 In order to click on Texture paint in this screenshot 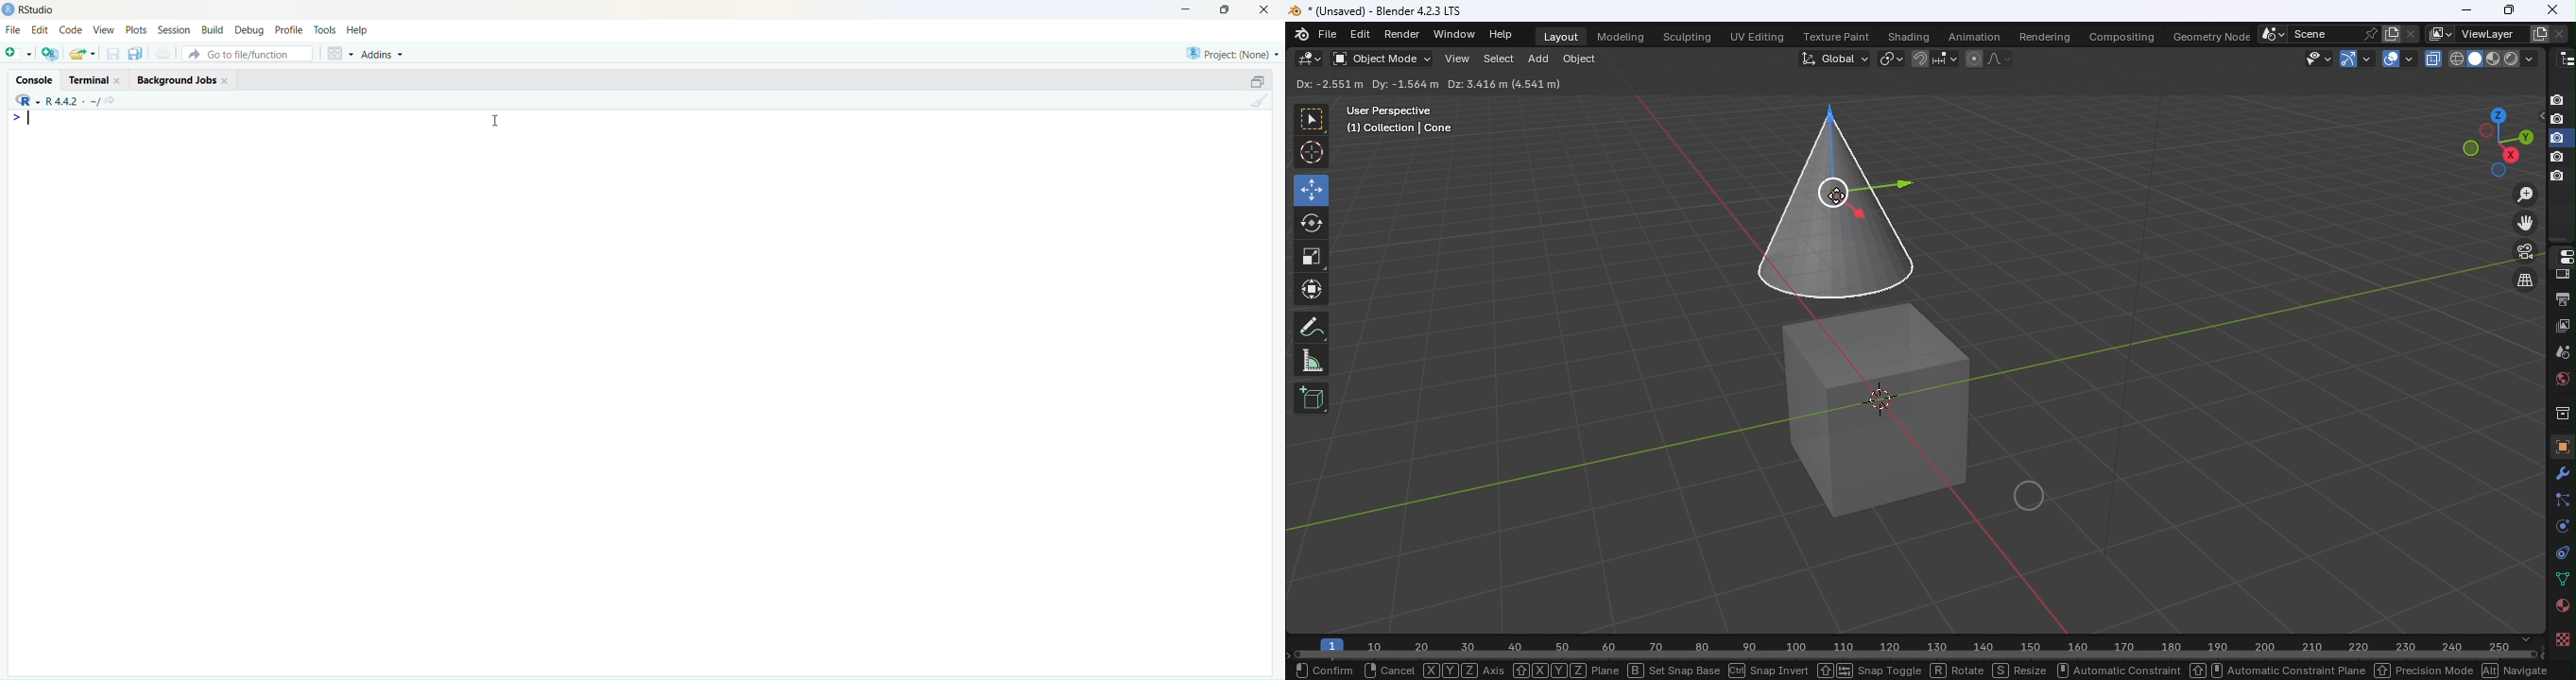, I will do `click(1838, 38)`.